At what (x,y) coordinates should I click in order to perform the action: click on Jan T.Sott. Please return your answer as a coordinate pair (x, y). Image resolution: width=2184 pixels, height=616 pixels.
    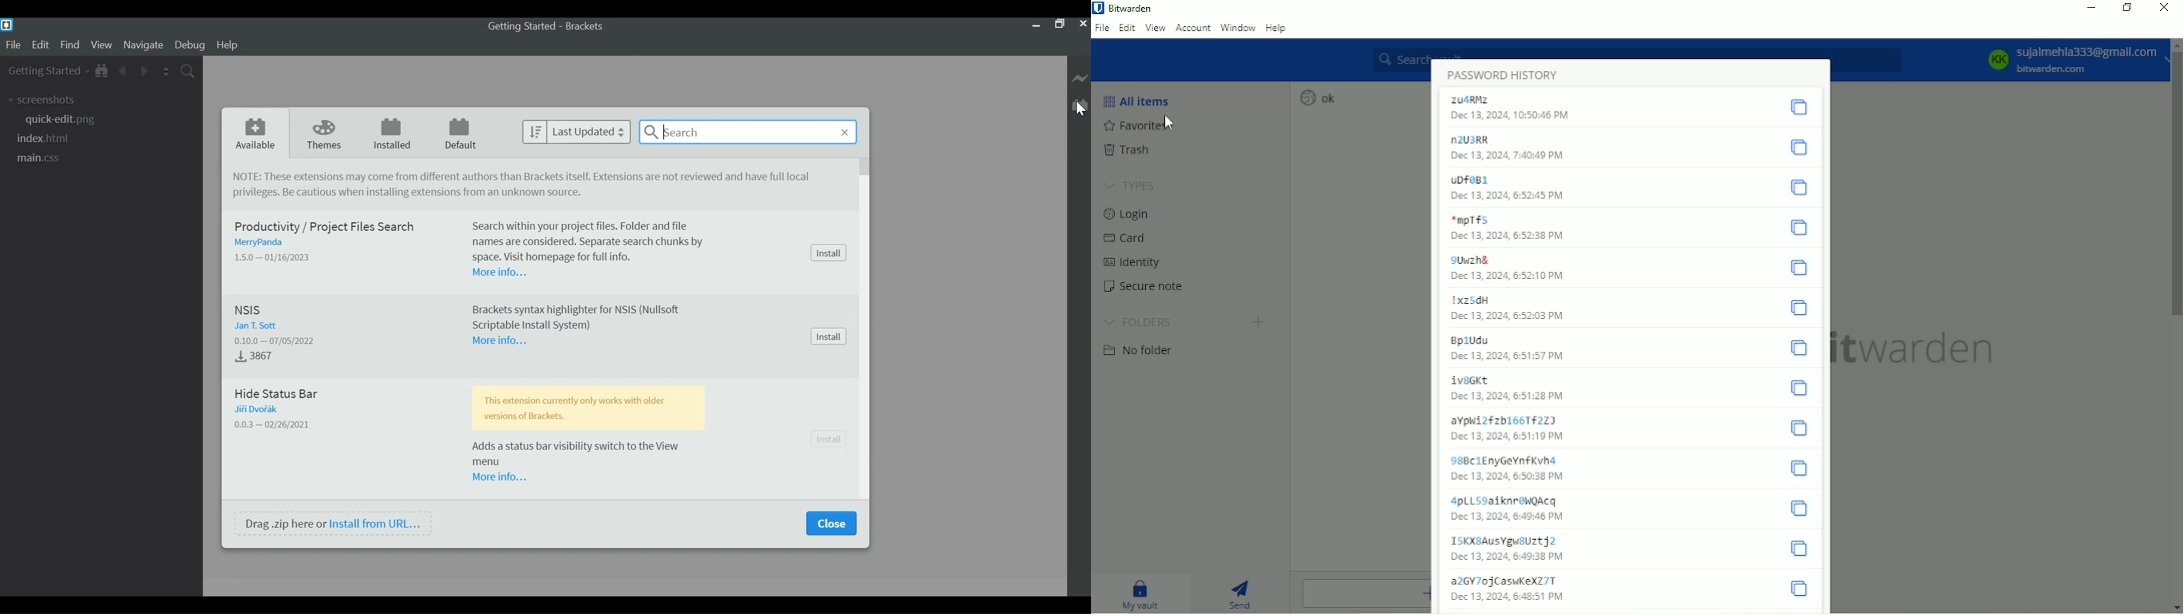
    Looking at the image, I should click on (258, 326).